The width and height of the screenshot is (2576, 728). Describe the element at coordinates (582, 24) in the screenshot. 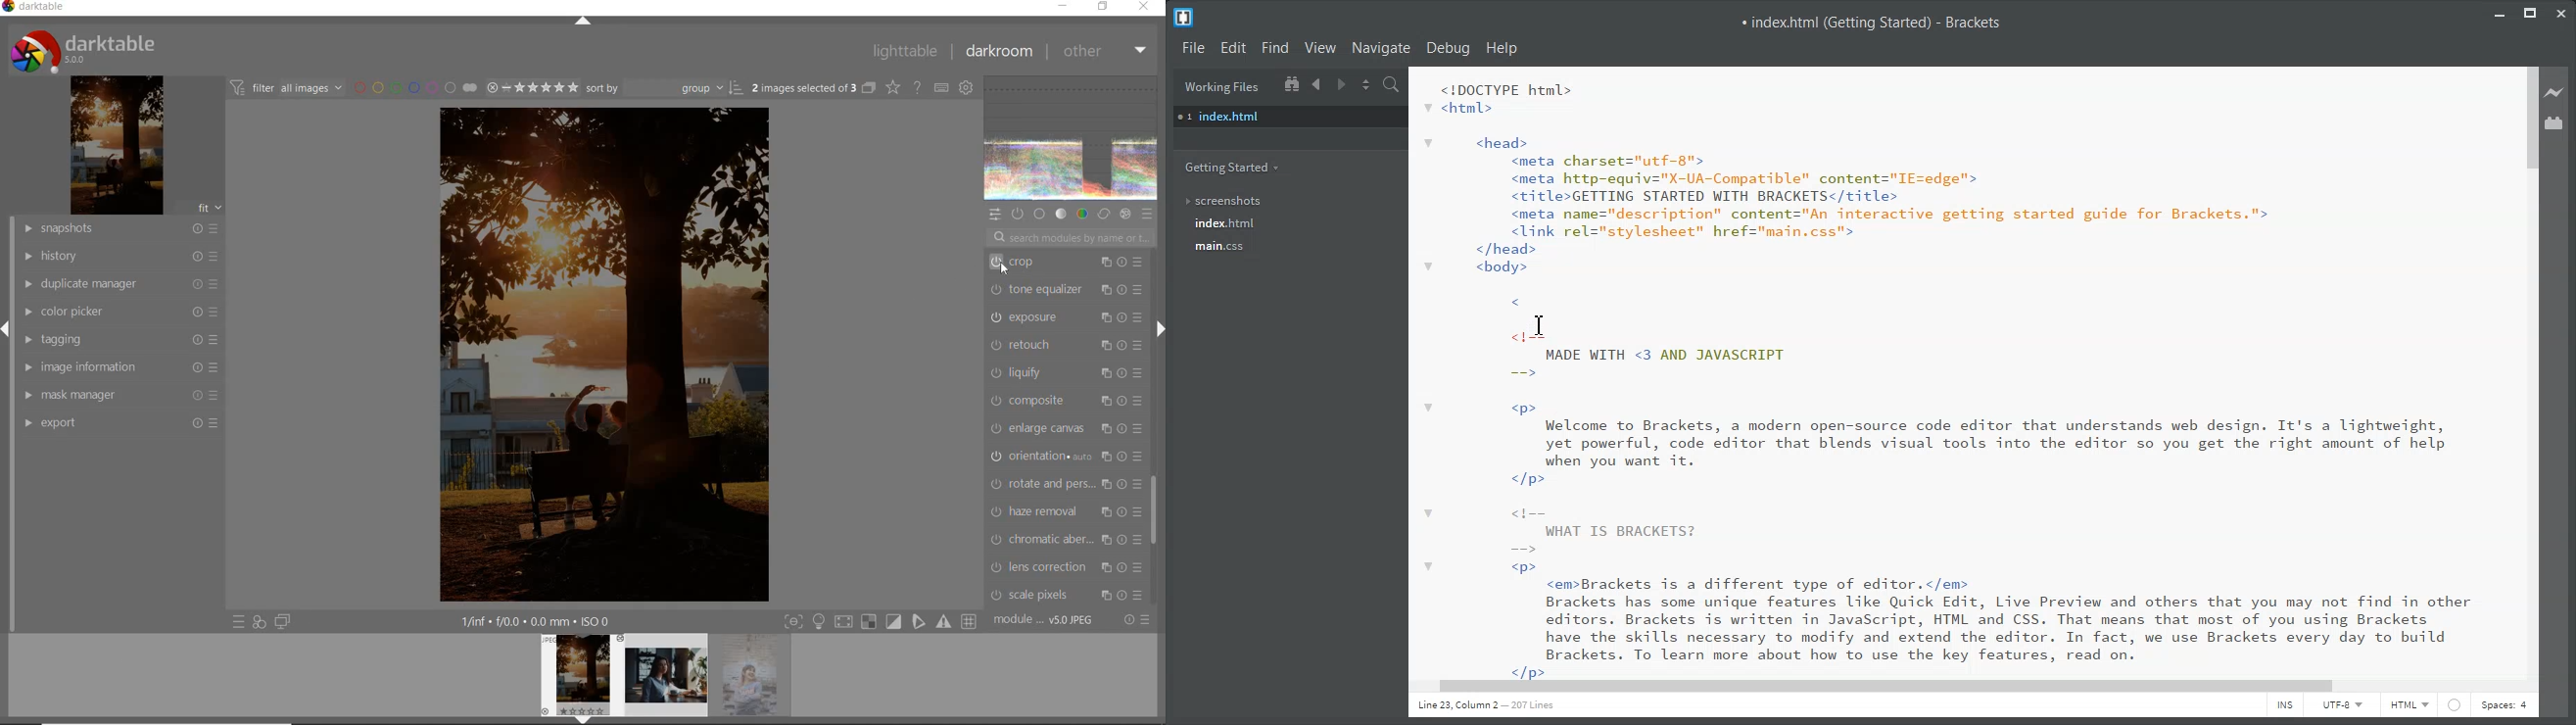

I see `expand/collapse` at that location.